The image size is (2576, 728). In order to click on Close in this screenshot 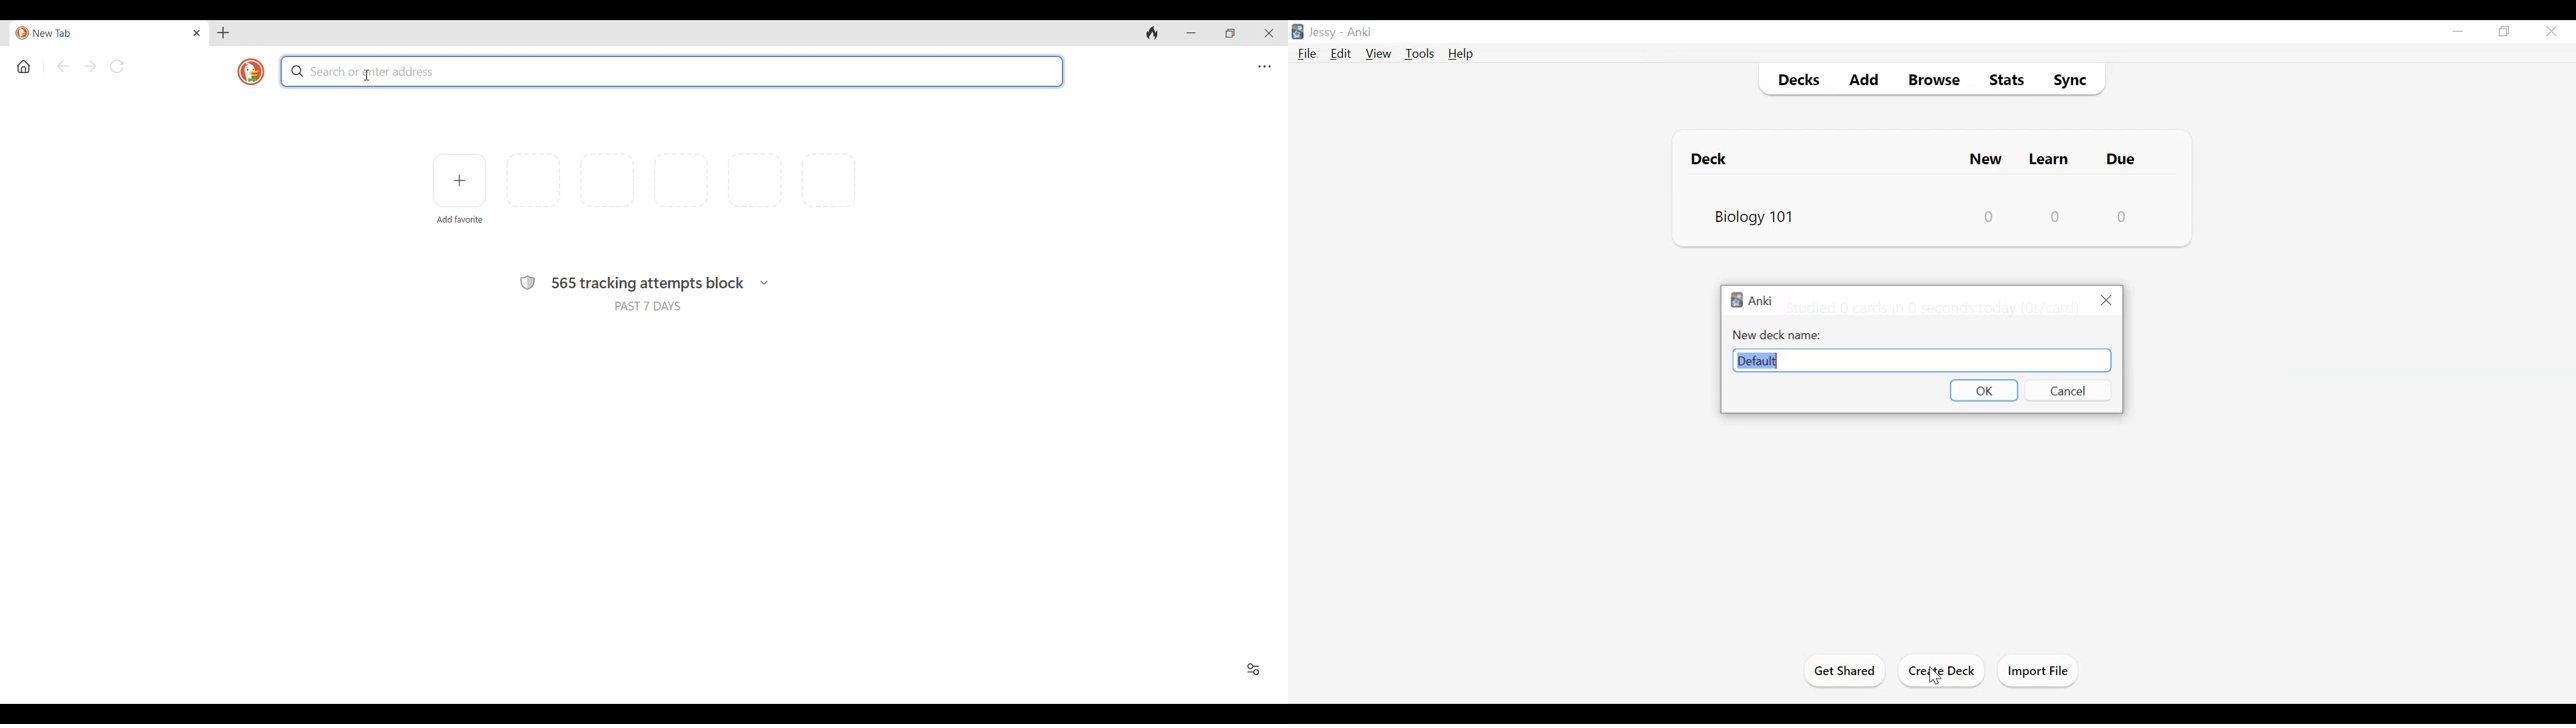, I will do `click(197, 33)`.